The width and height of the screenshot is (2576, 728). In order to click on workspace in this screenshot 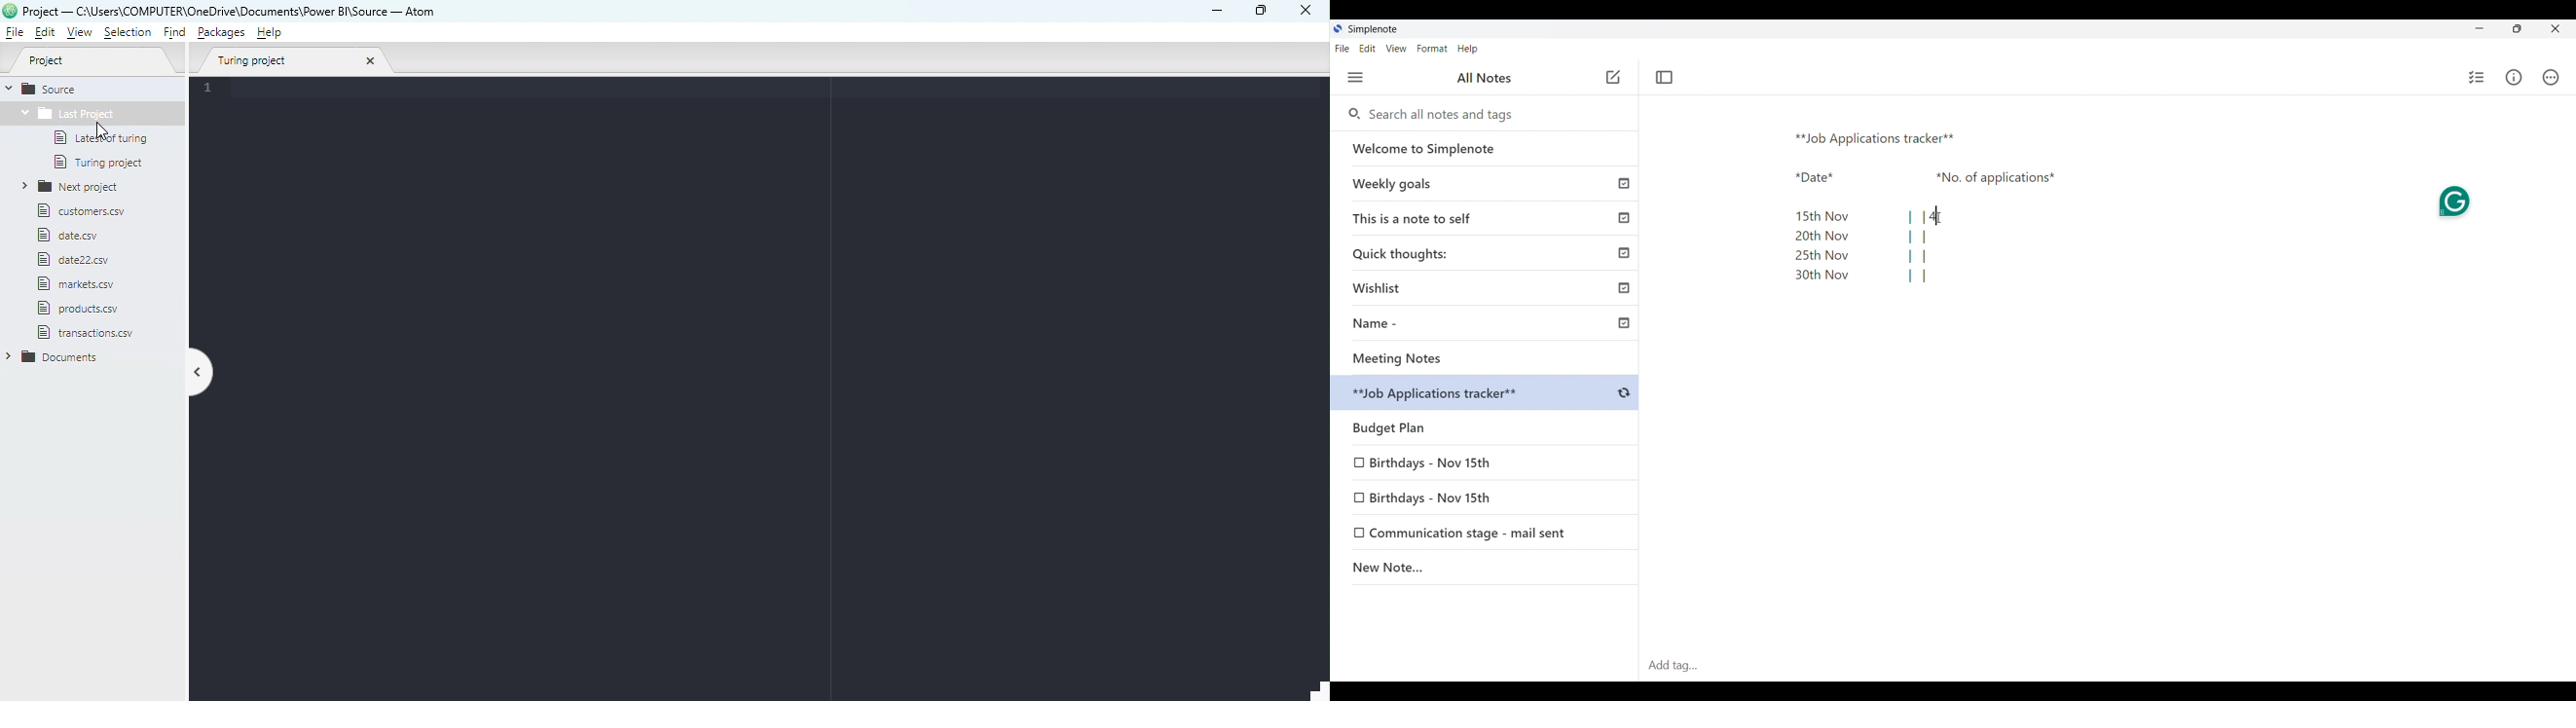, I will do `click(770, 398)`.